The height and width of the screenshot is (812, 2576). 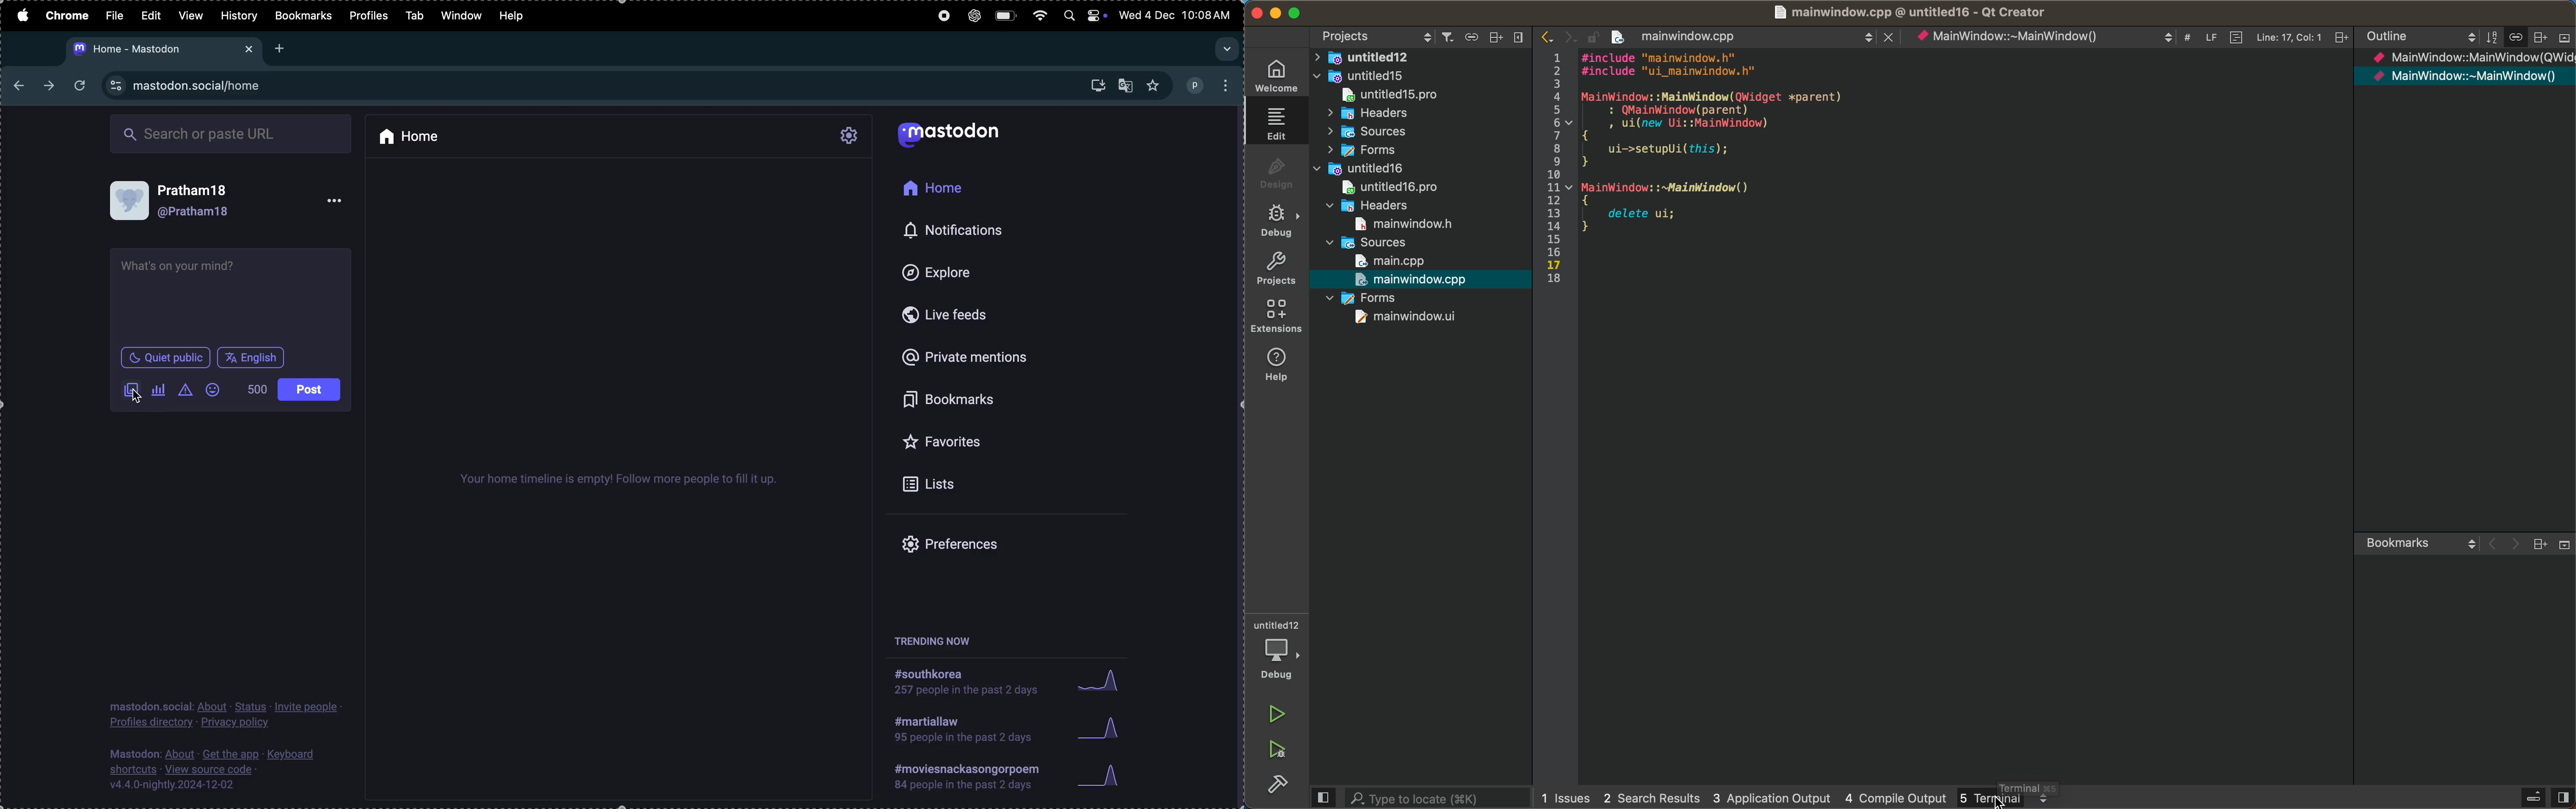 What do you see at coordinates (1590, 37) in the screenshot?
I see `Unlock` at bounding box center [1590, 37].